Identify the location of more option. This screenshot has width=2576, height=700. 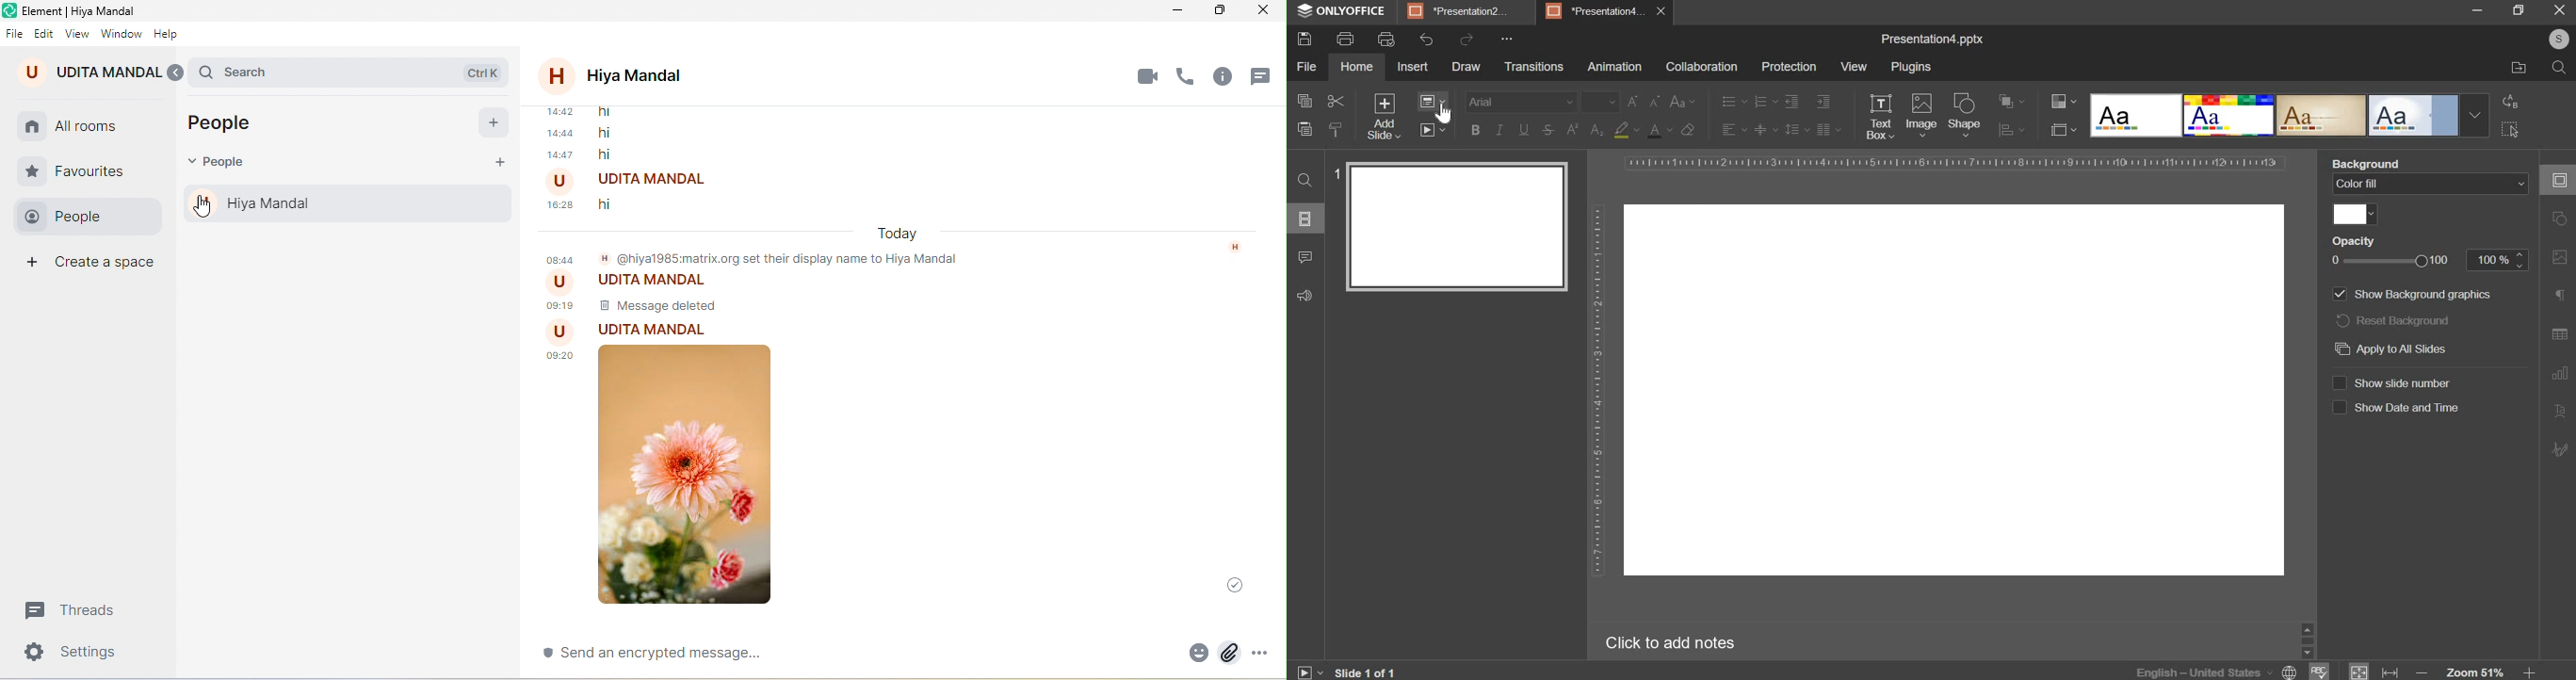
(1269, 653).